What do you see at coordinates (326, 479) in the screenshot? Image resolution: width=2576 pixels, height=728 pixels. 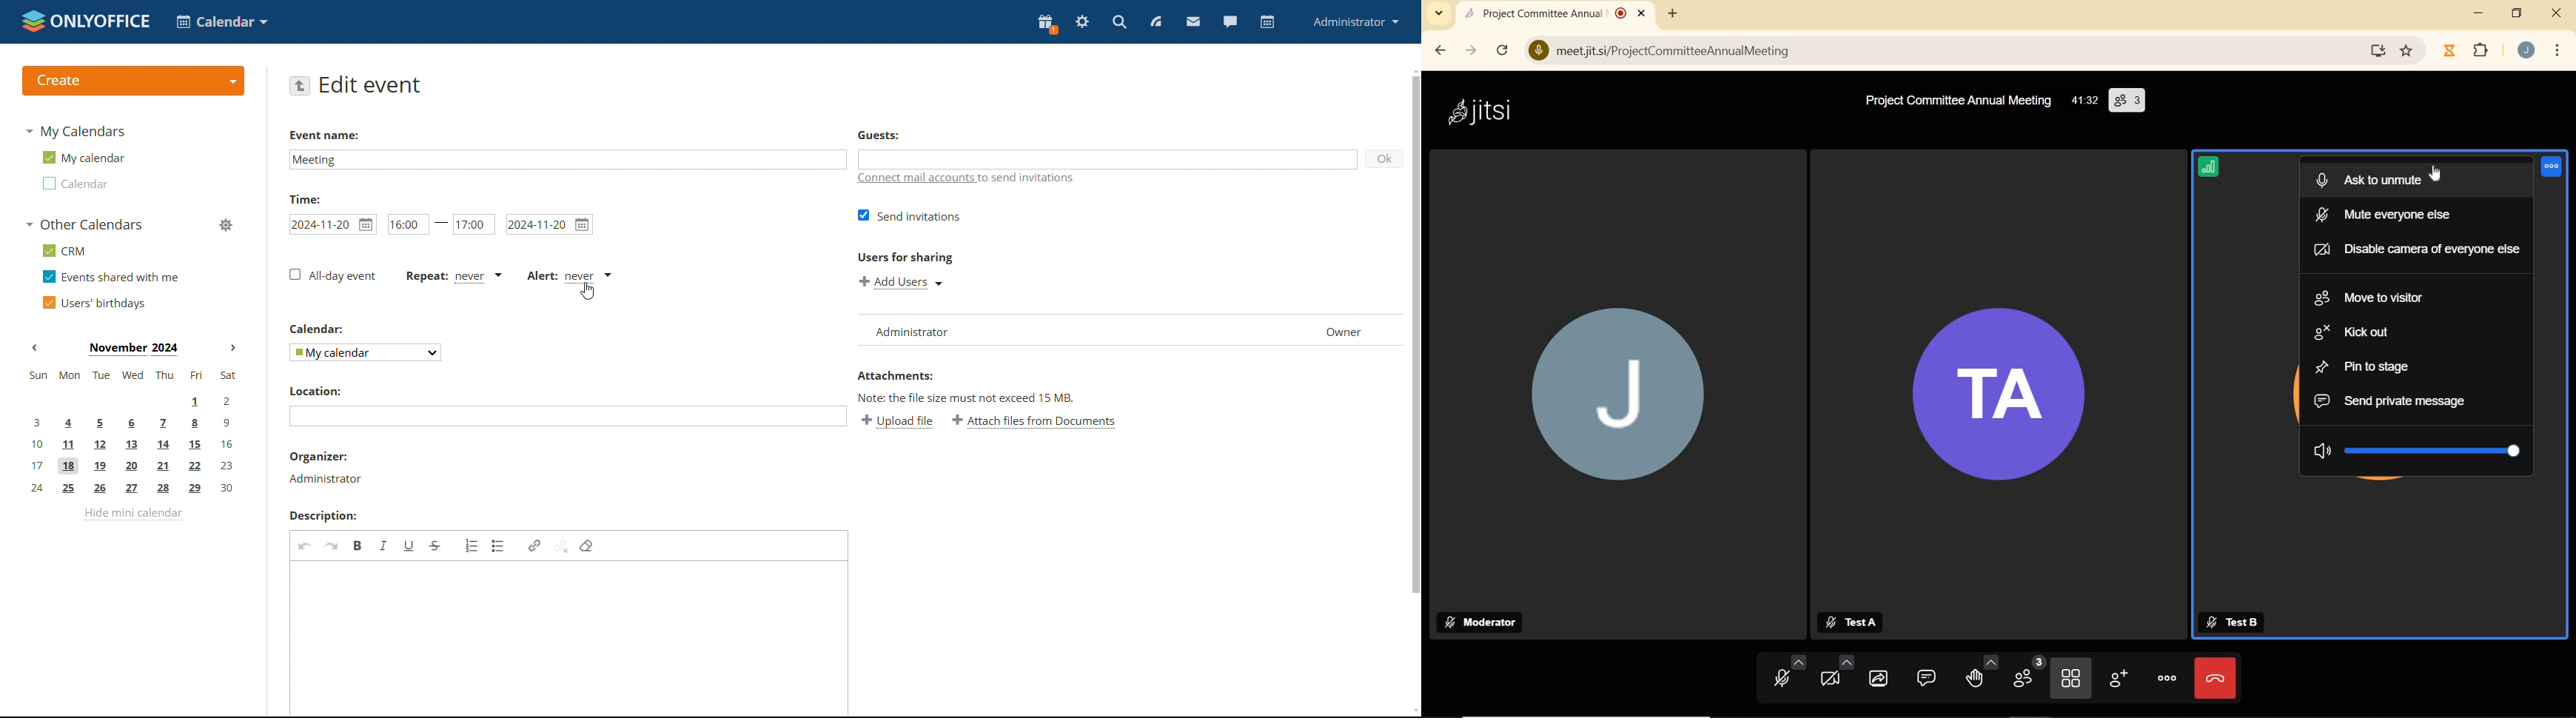 I see `organiser` at bounding box center [326, 479].